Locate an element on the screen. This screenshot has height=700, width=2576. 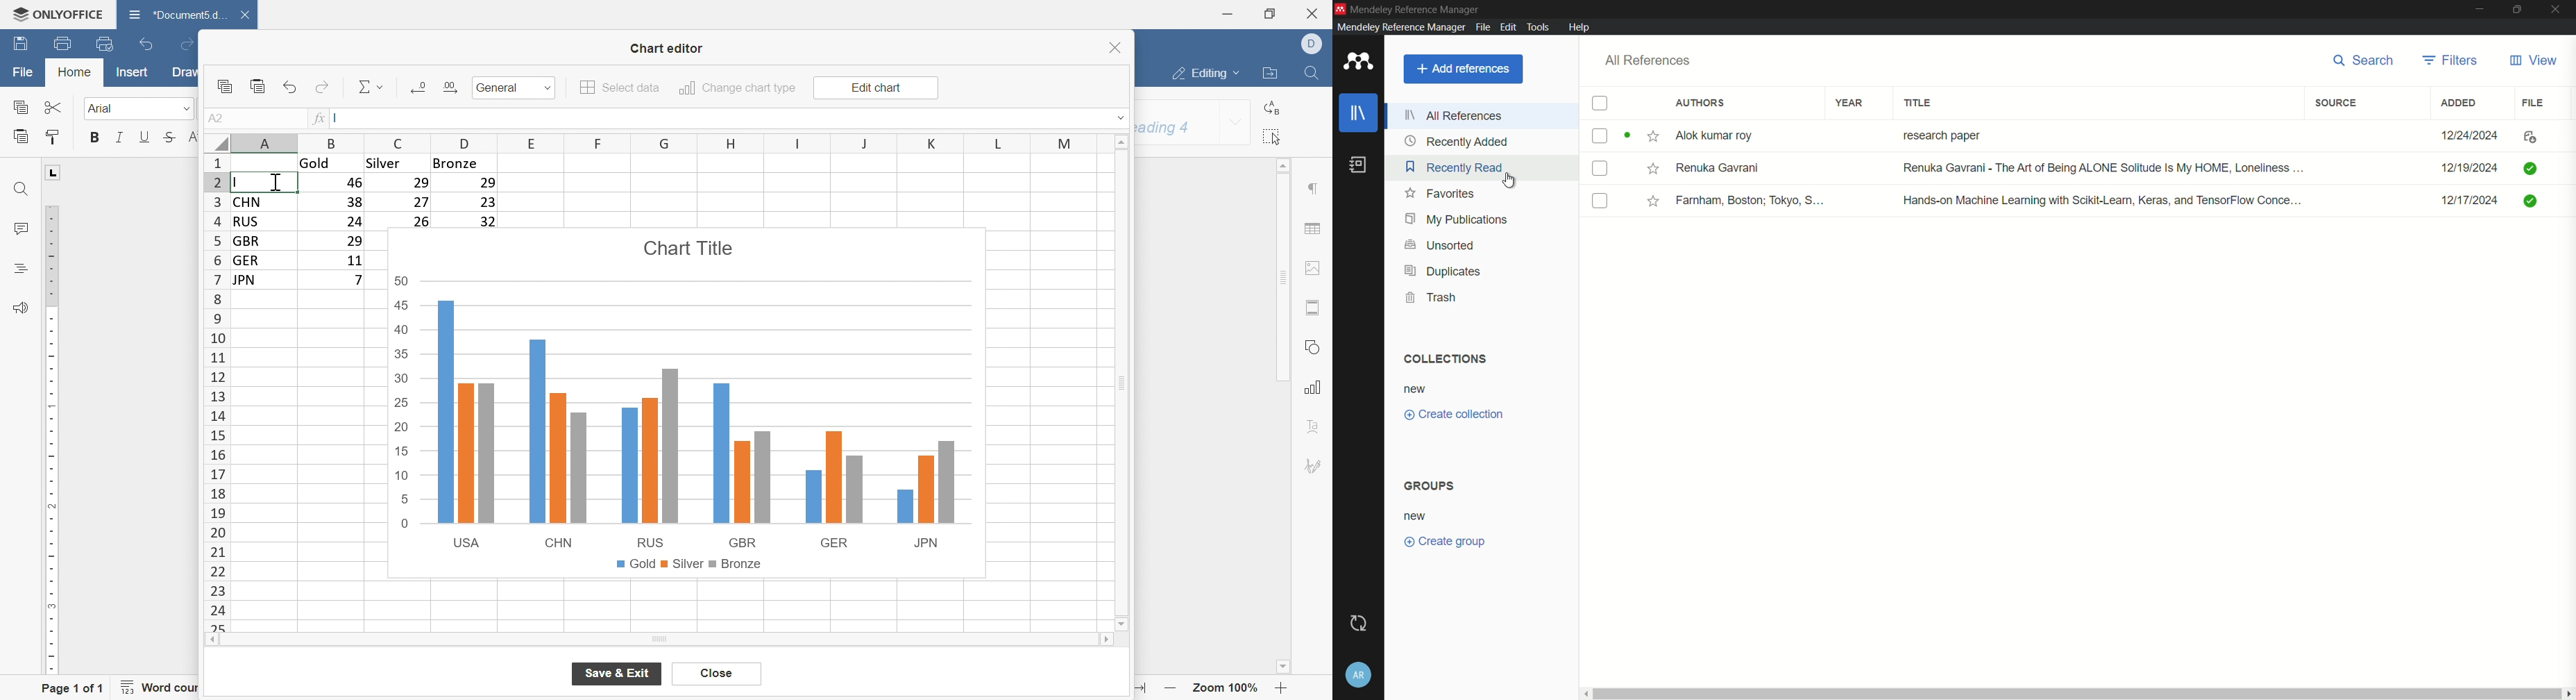
General is located at coordinates (500, 88).